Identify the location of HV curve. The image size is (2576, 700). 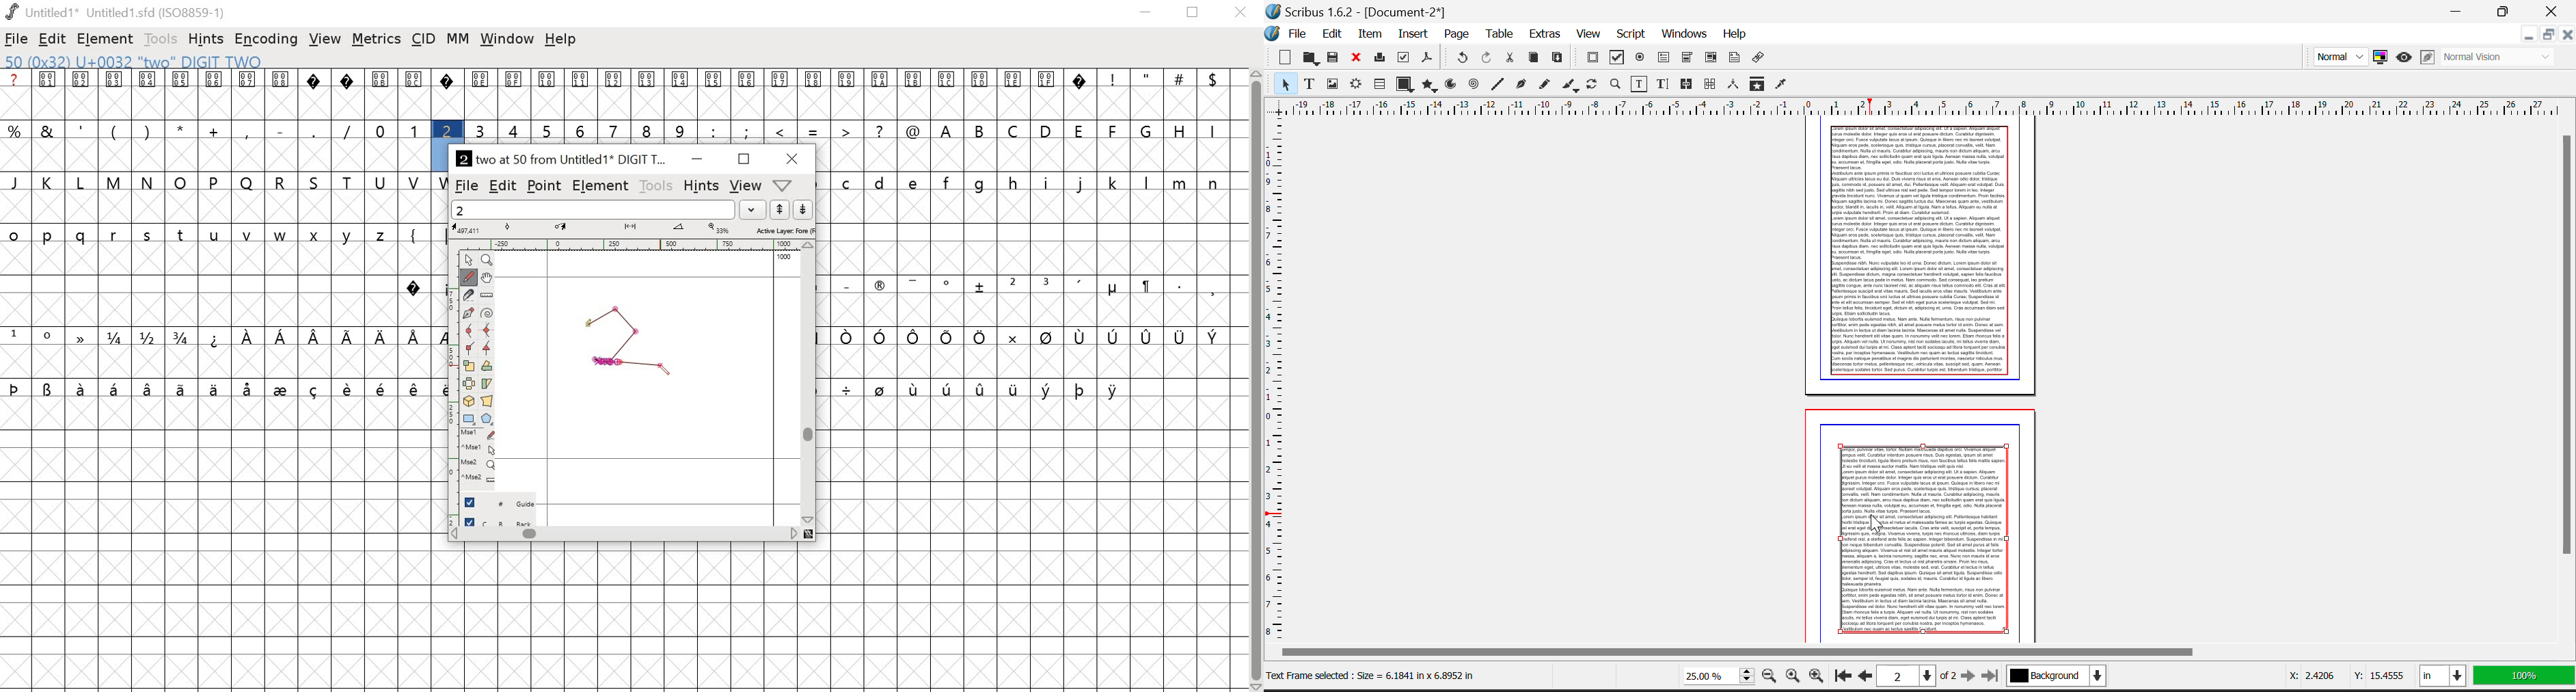
(486, 331).